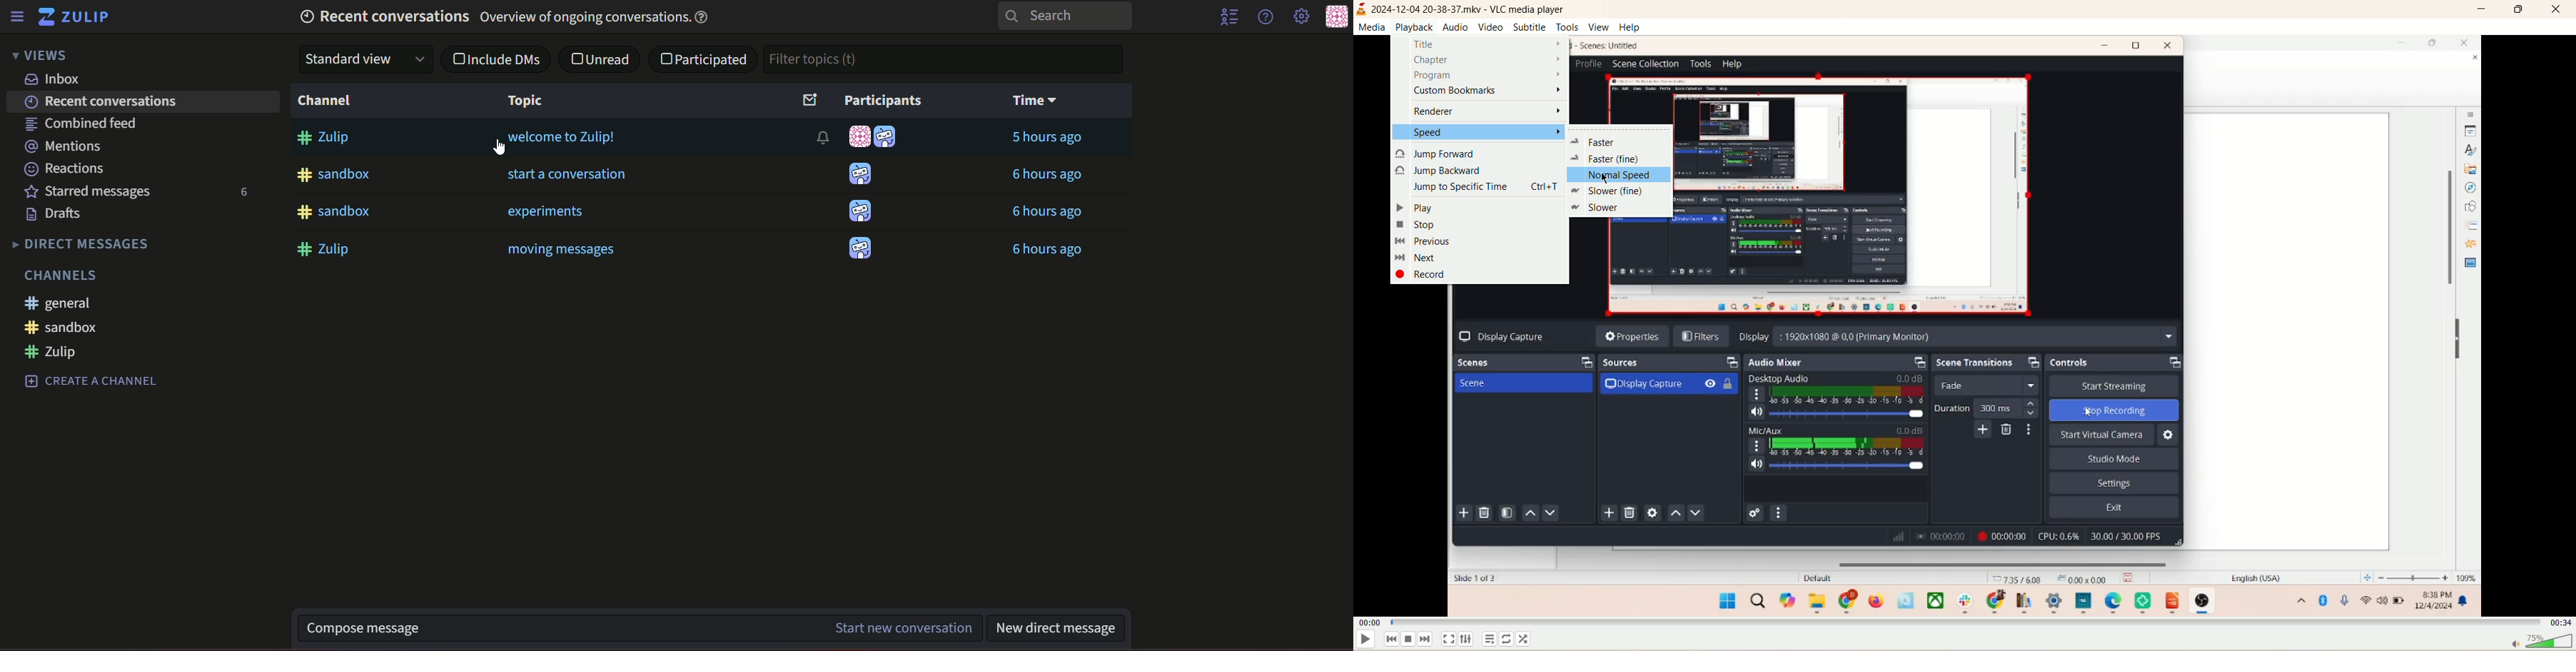 This screenshot has width=2576, height=672. Describe the element at coordinates (330, 101) in the screenshot. I see `Channel` at that location.